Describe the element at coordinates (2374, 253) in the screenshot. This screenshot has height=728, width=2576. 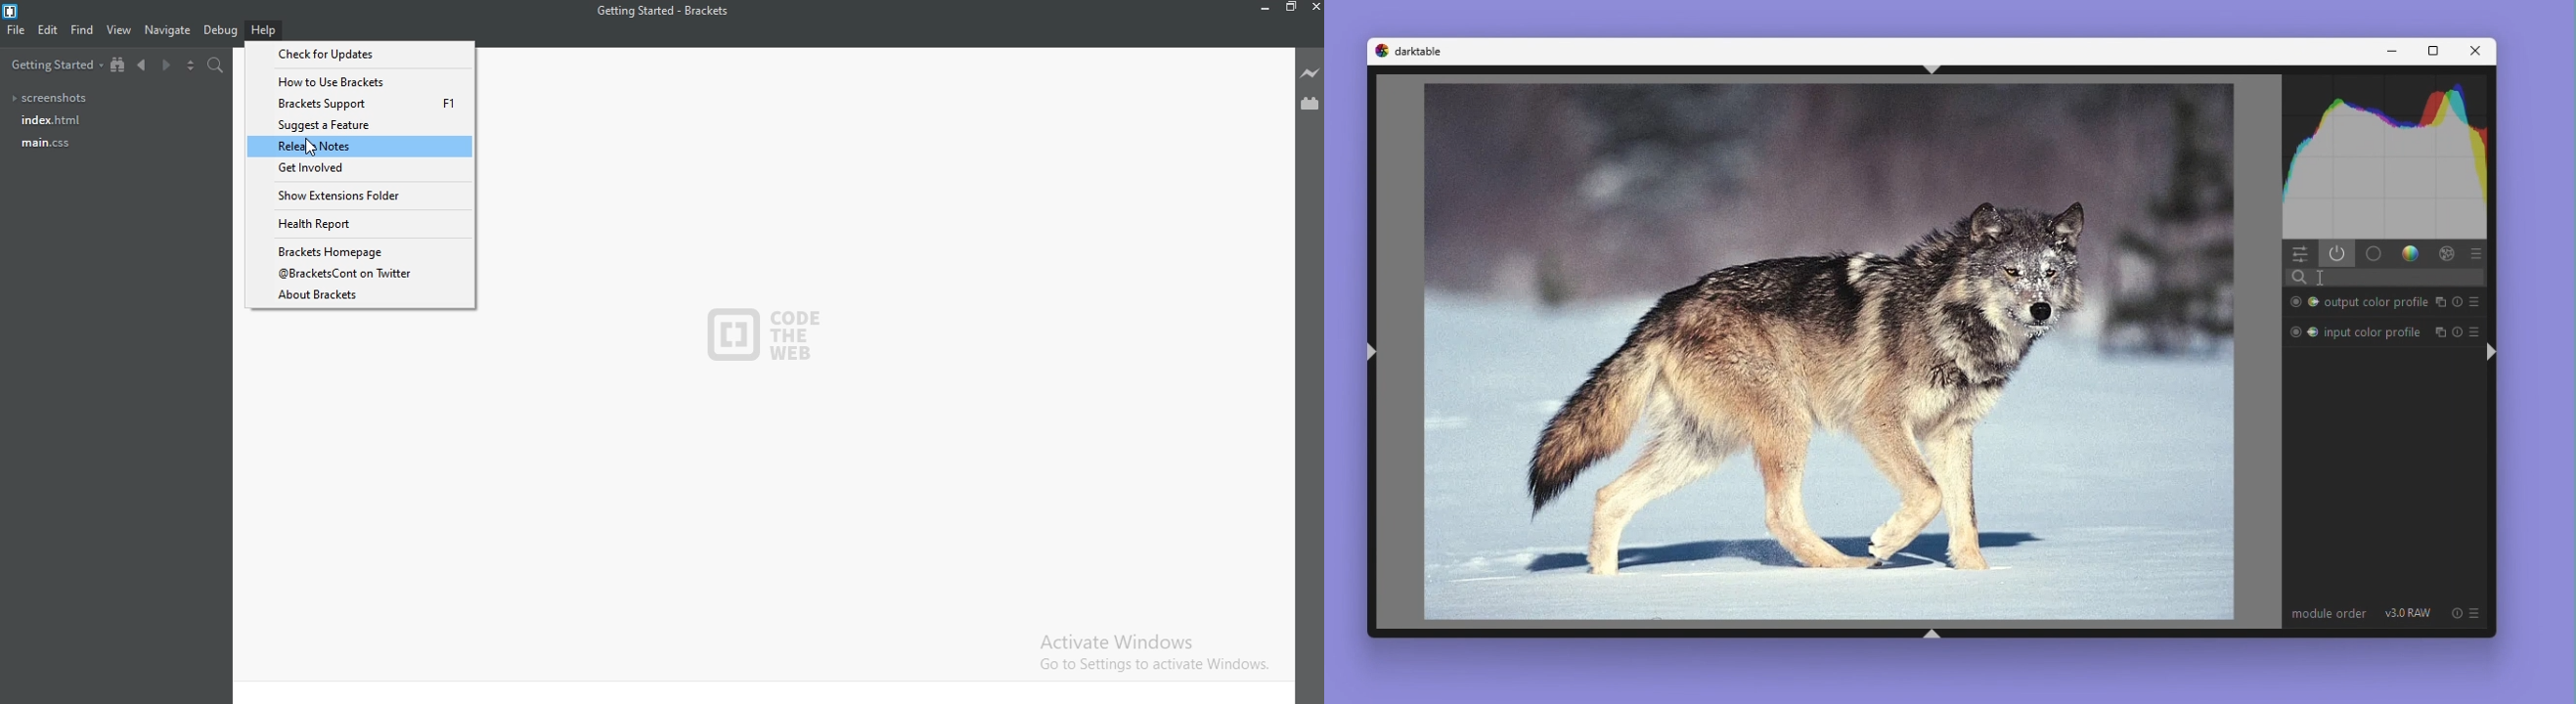
I see `base` at that location.